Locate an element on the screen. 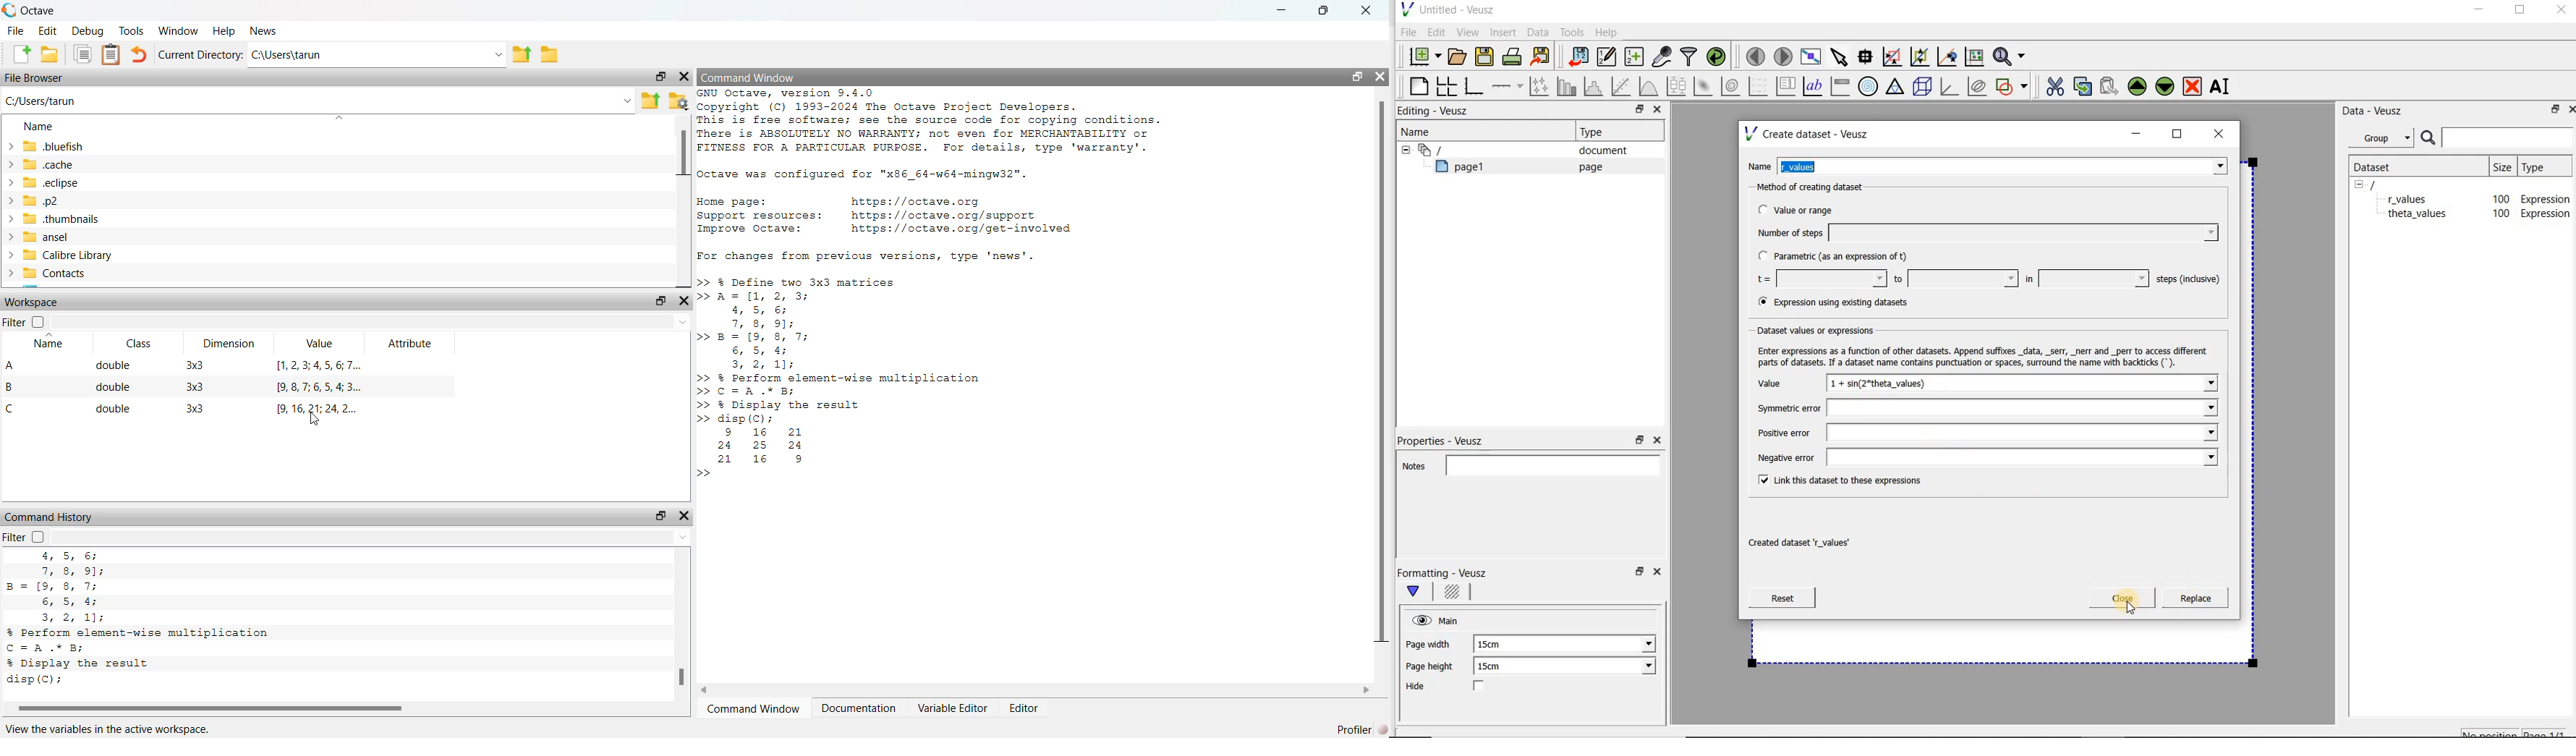 The width and height of the screenshot is (2576, 756). minimize is located at coordinates (1281, 12).